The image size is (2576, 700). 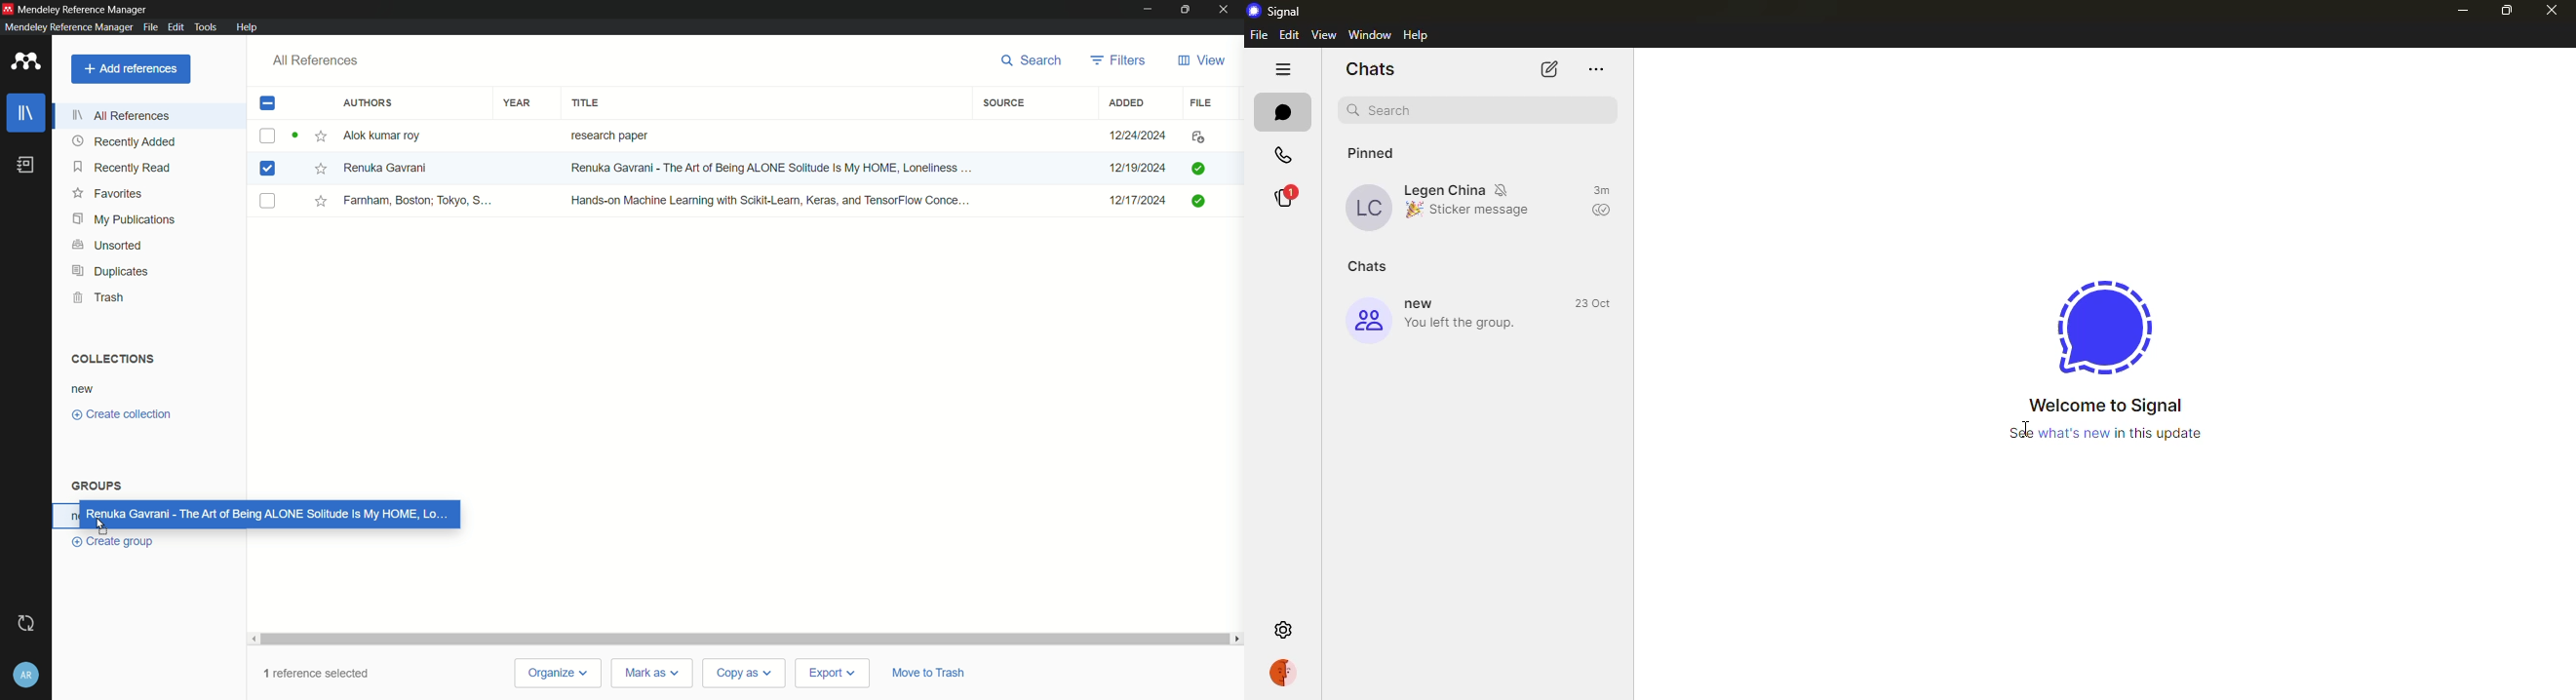 What do you see at coordinates (2024, 427) in the screenshot?
I see `cursor` at bounding box center [2024, 427].